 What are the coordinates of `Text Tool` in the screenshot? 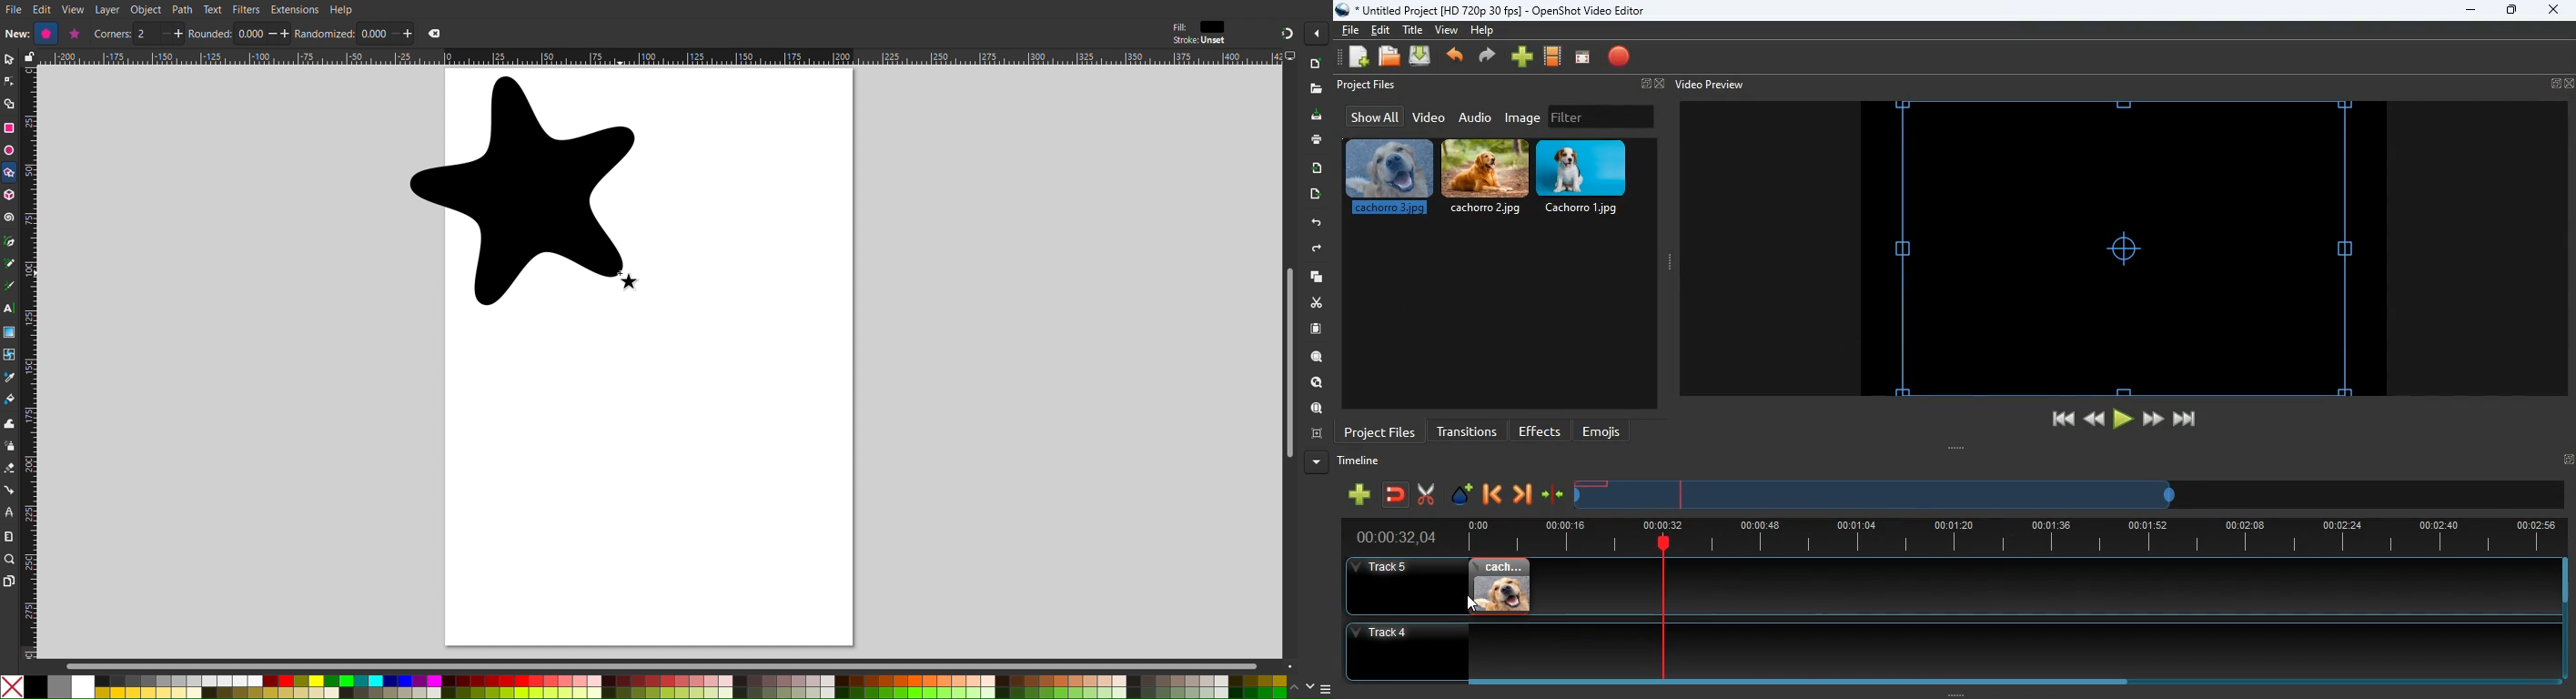 It's located at (9, 309).